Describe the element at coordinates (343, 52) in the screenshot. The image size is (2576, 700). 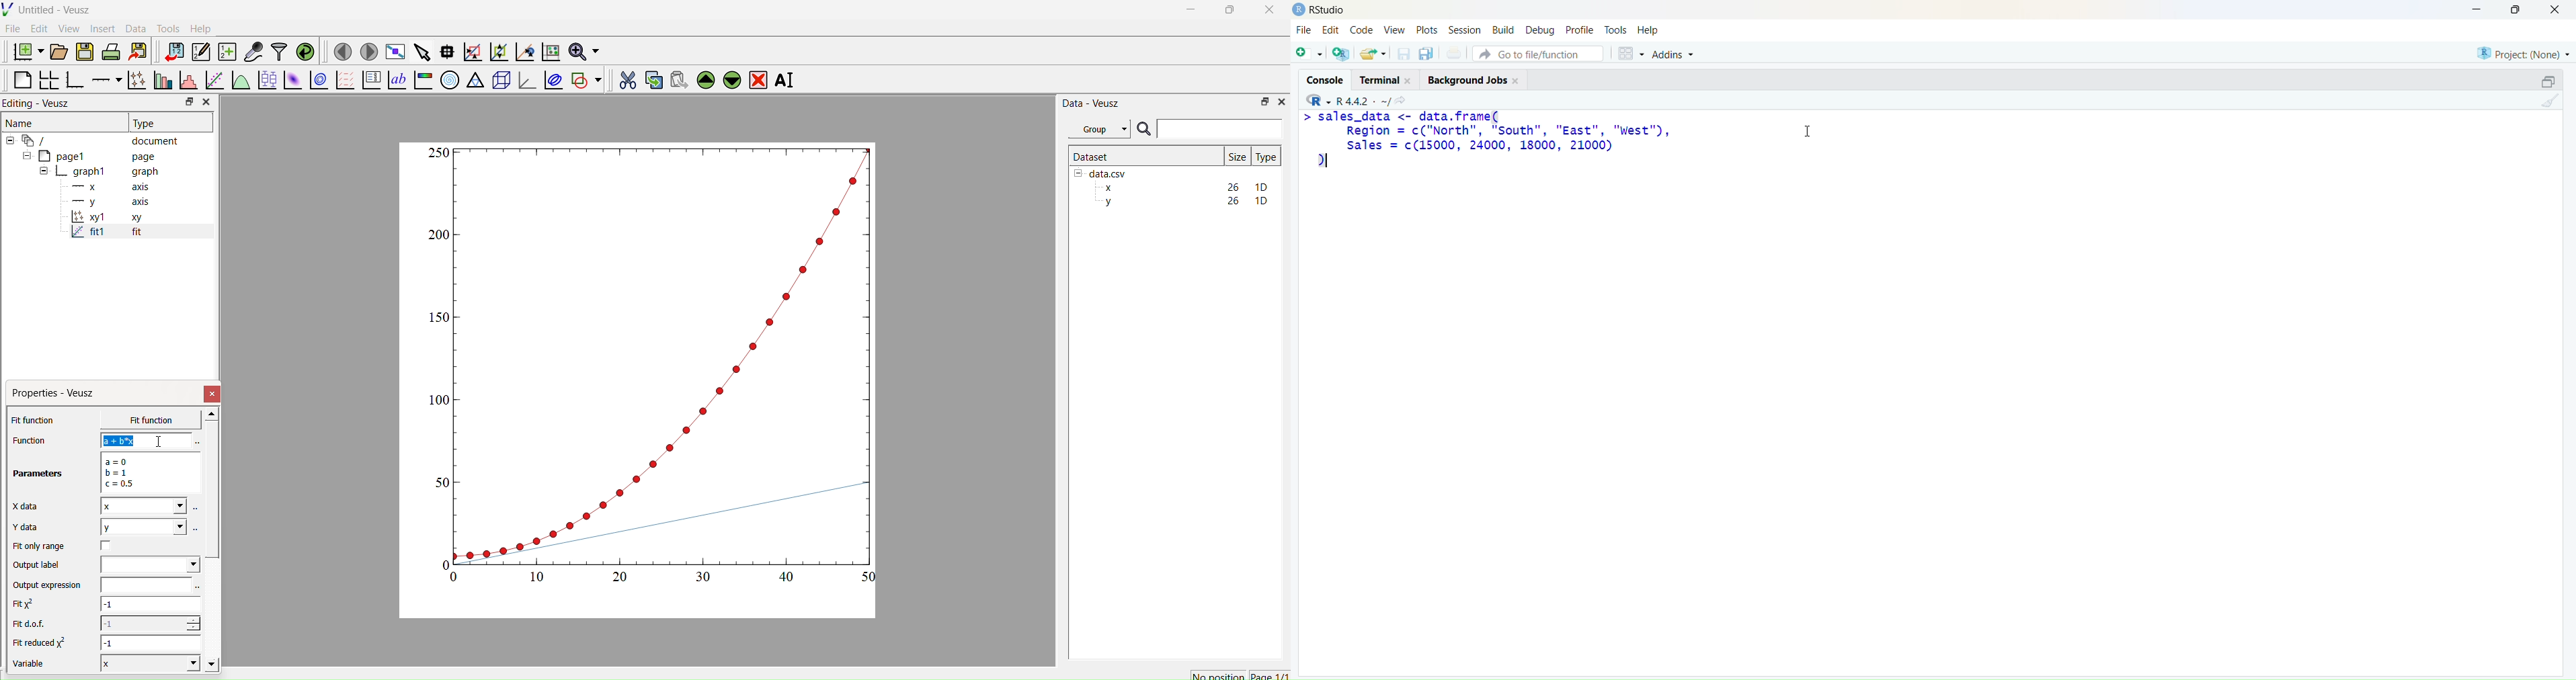
I see `Previous page` at that location.